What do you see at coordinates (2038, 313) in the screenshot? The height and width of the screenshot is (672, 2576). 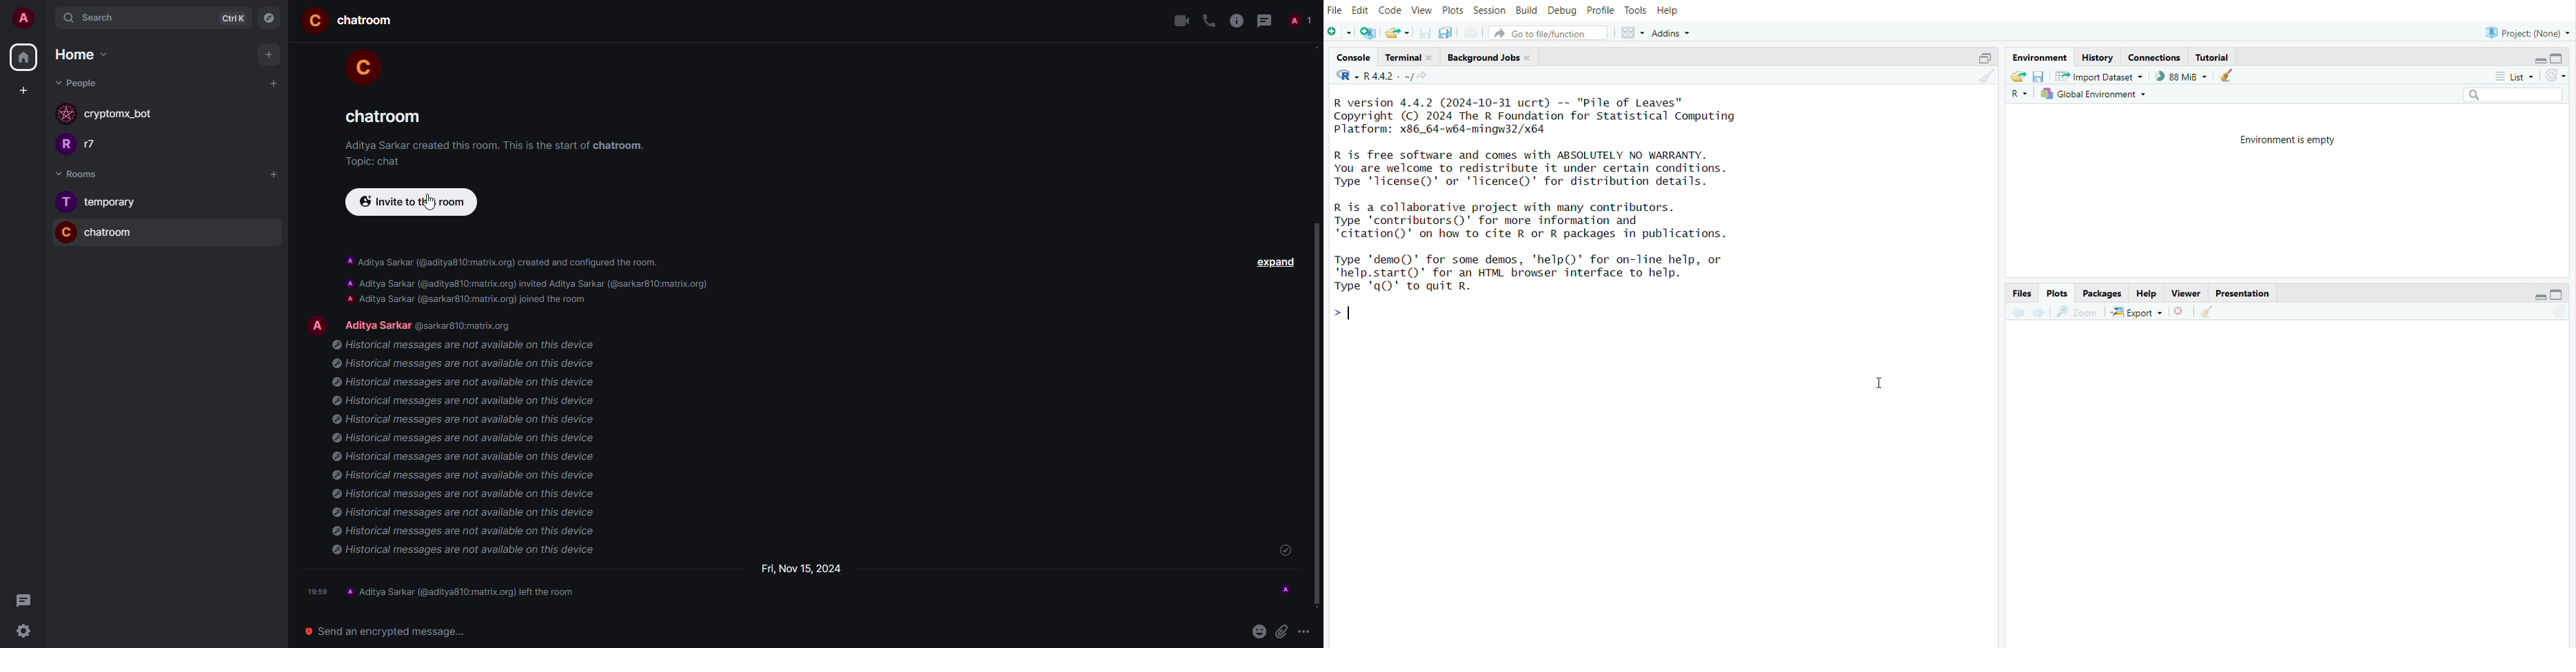 I see `next plot` at bounding box center [2038, 313].